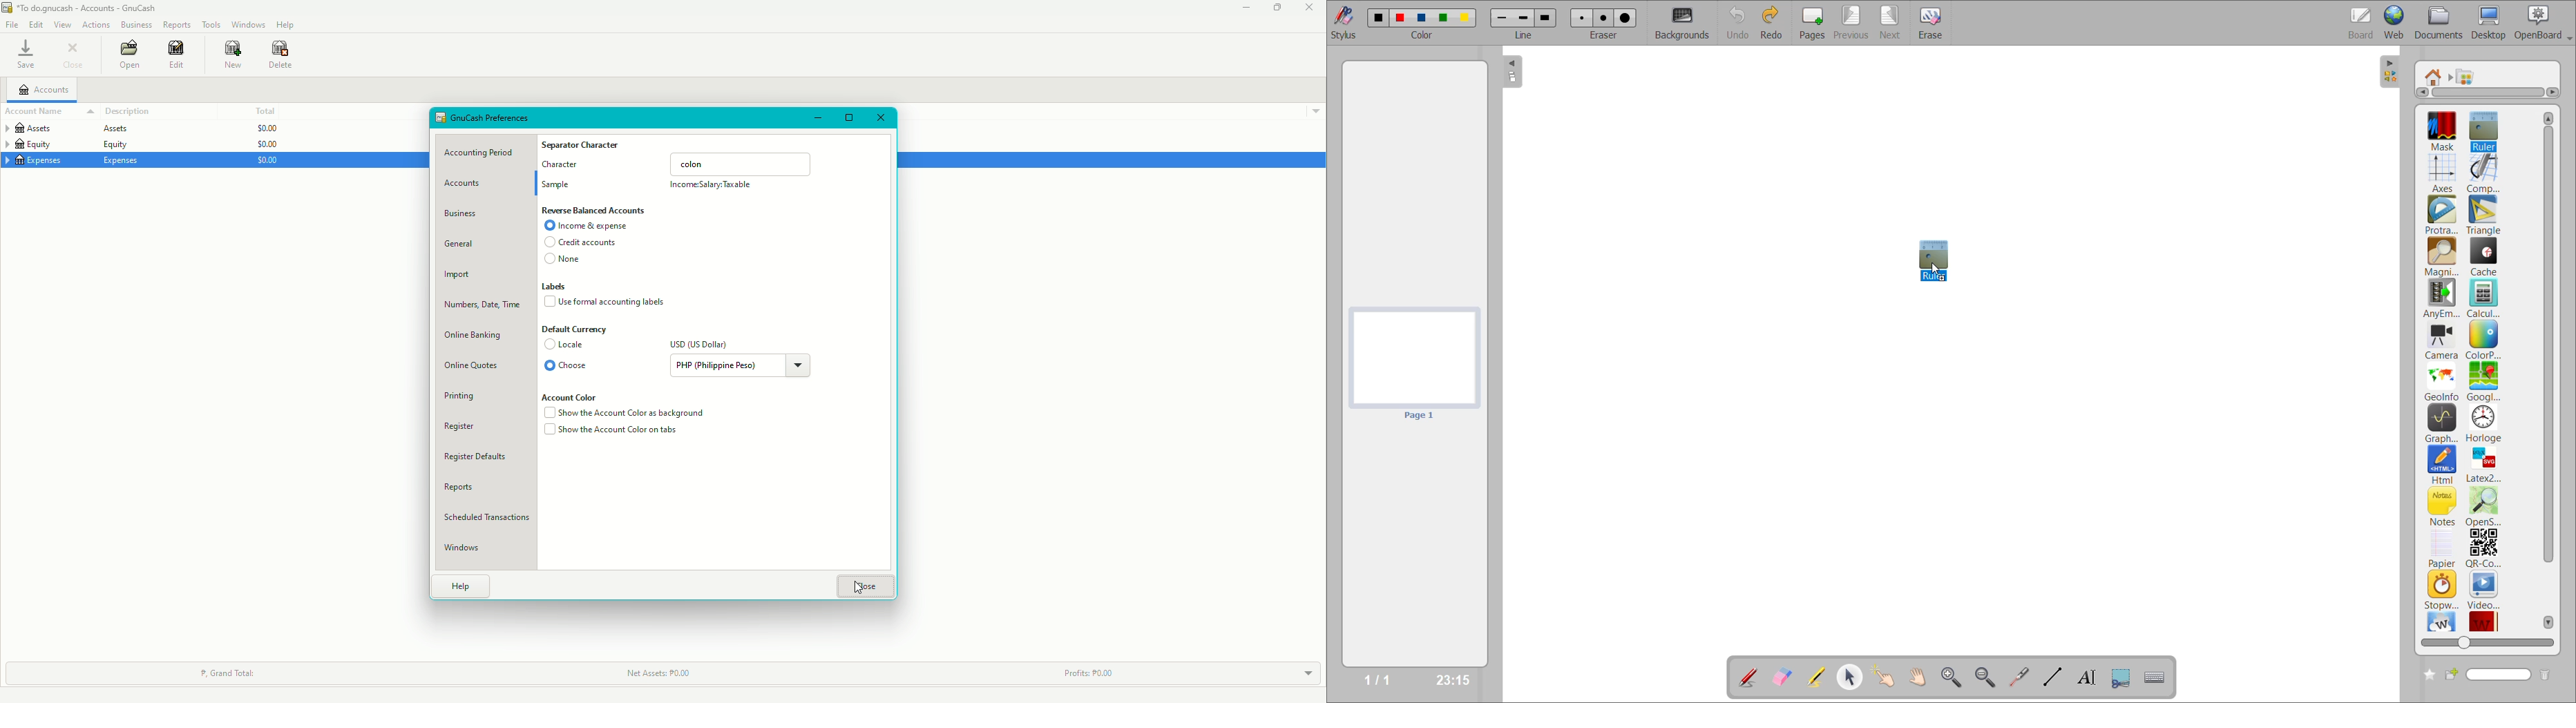 The image size is (2576, 728). Describe the element at coordinates (1412, 365) in the screenshot. I see `page preview` at that location.